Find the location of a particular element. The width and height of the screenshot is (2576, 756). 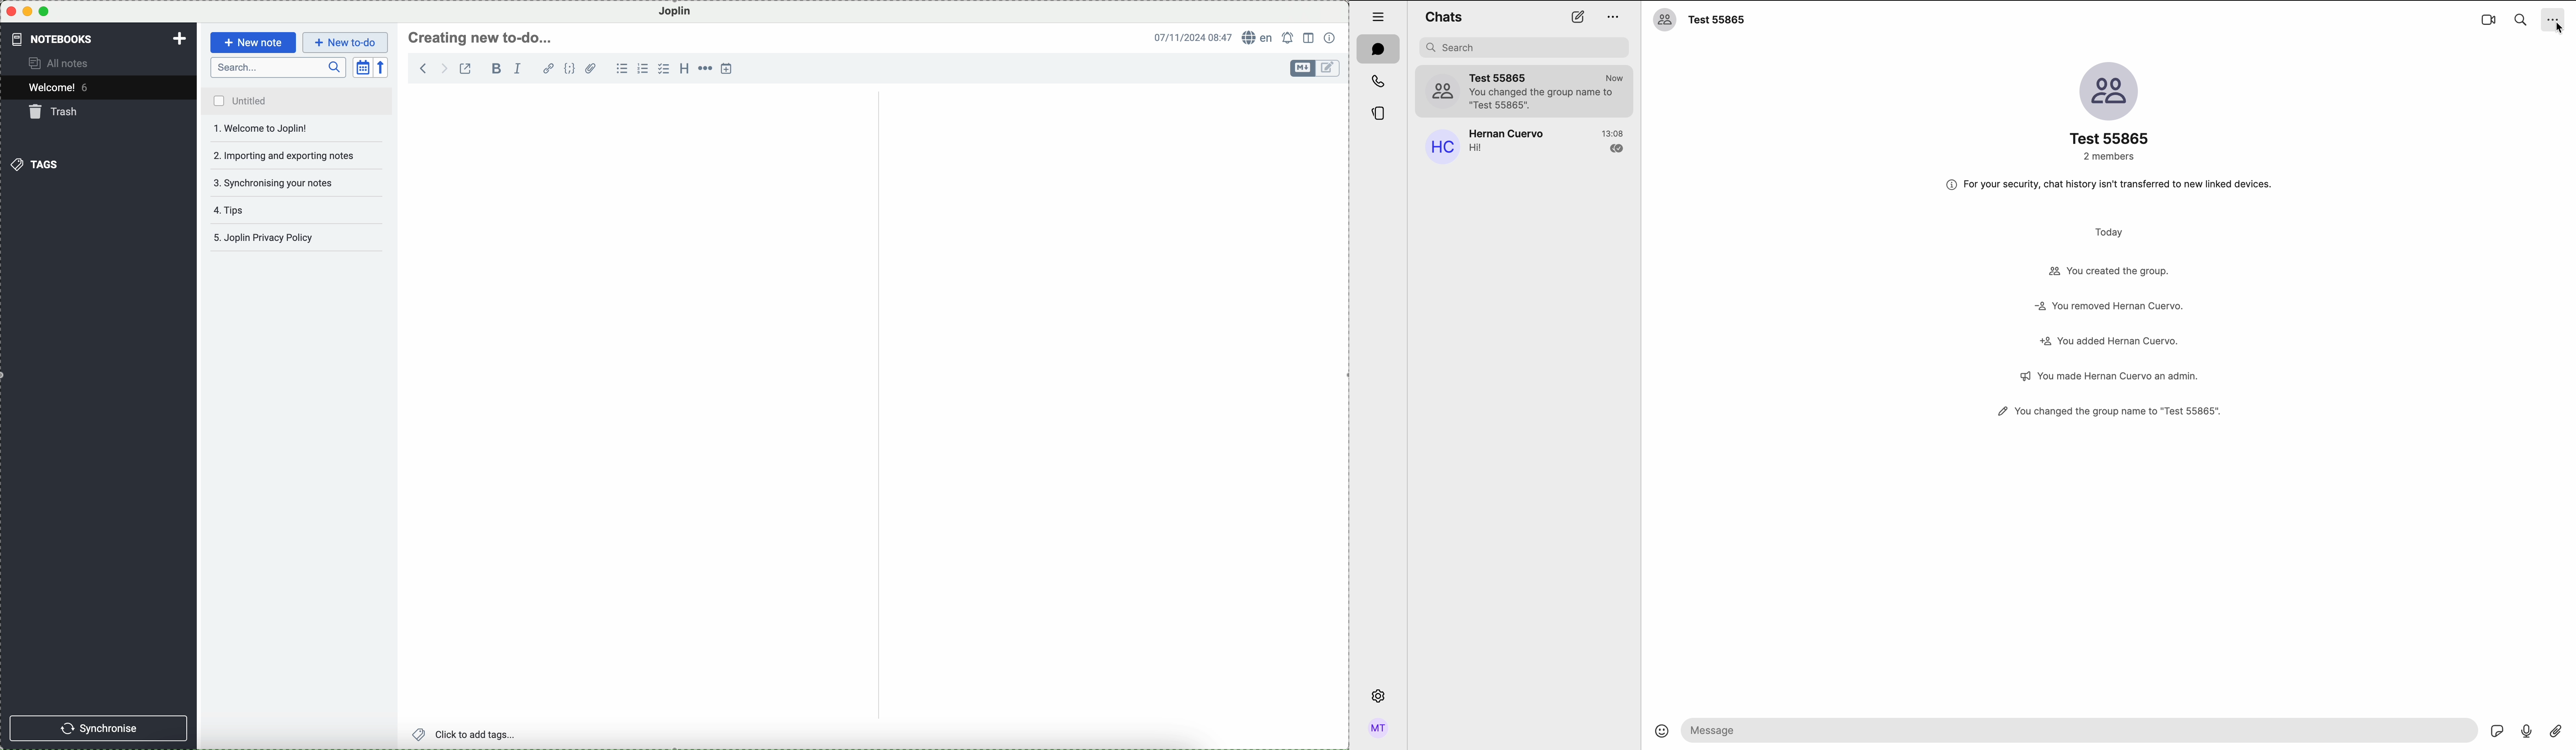

search bar is located at coordinates (278, 67).